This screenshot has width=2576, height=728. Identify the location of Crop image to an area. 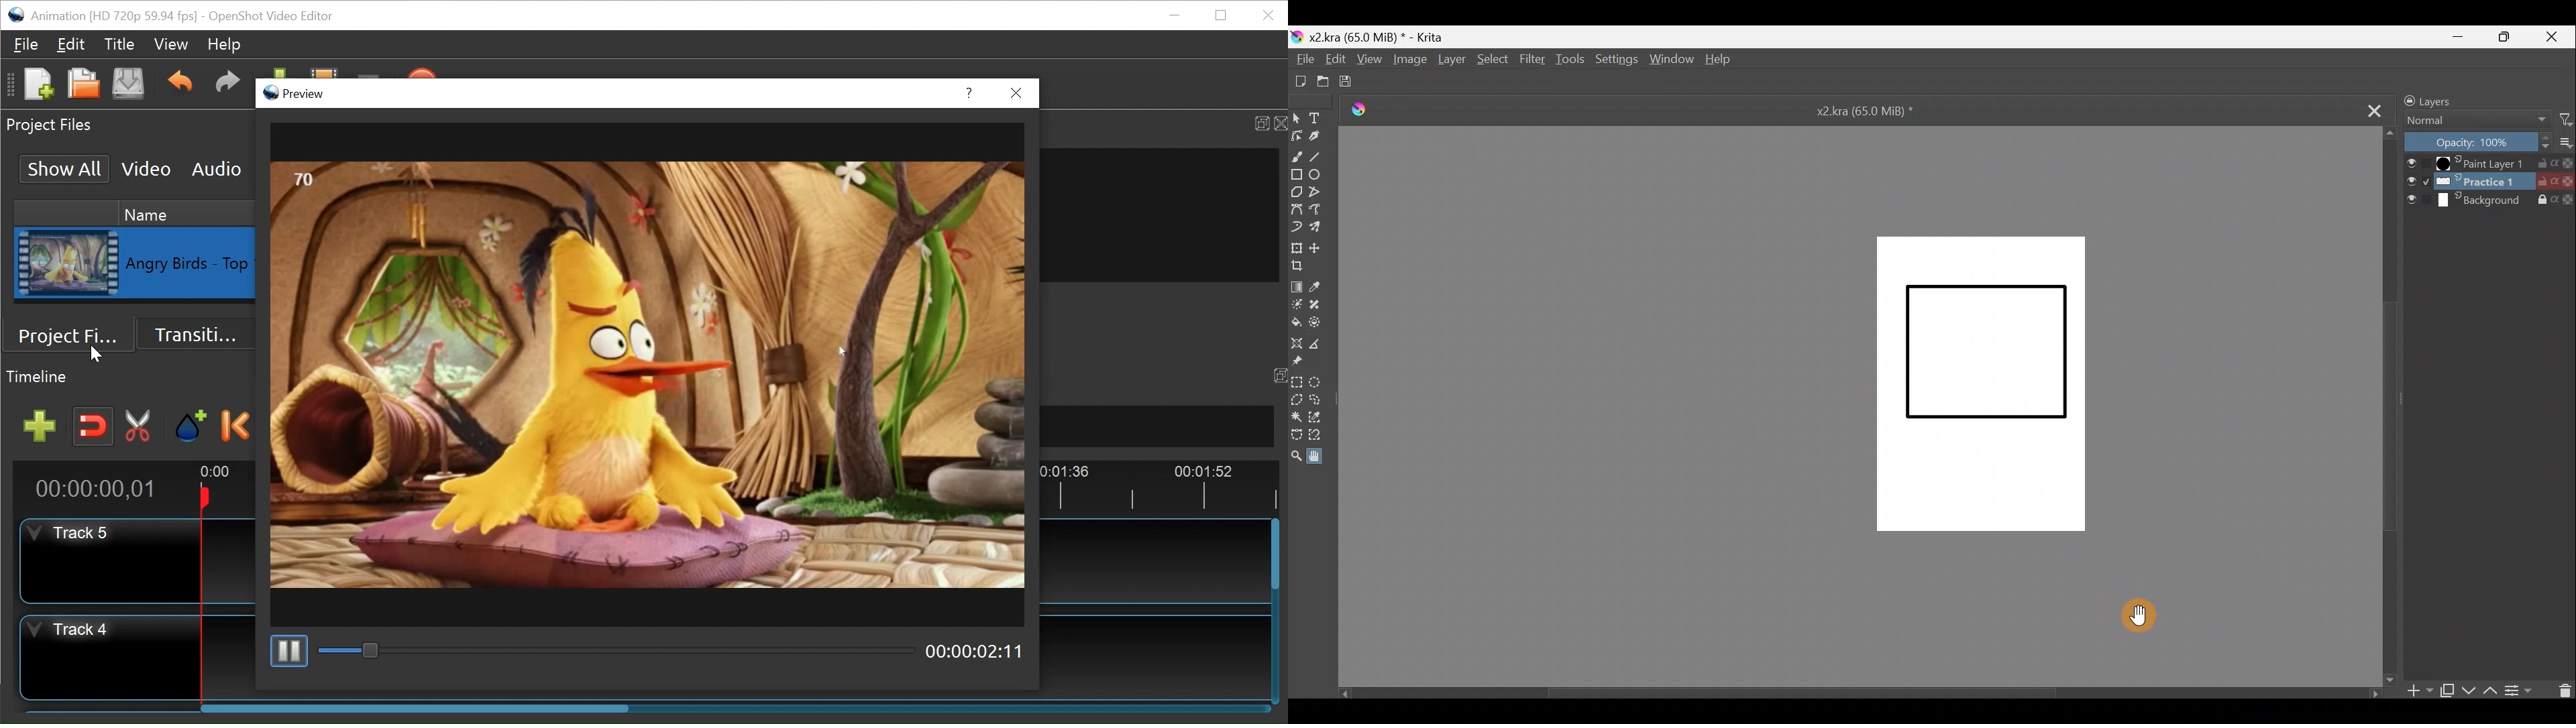
(1300, 266).